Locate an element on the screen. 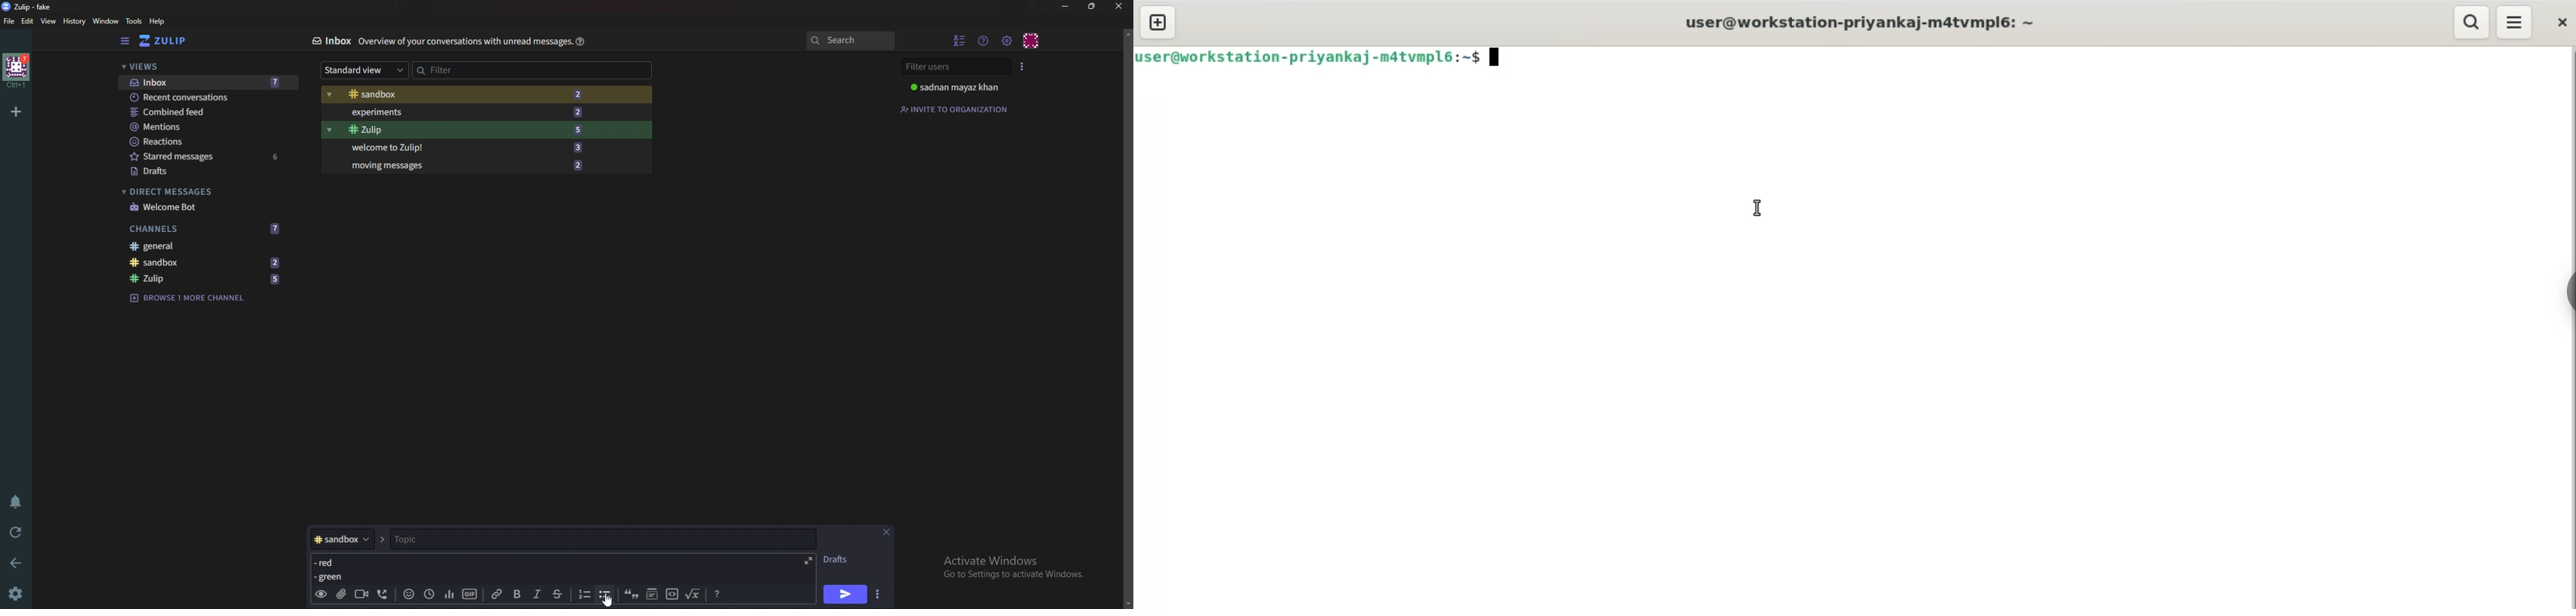 This screenshot has height=616, width=2576. Sandbox is located at coordinates (461, 95).